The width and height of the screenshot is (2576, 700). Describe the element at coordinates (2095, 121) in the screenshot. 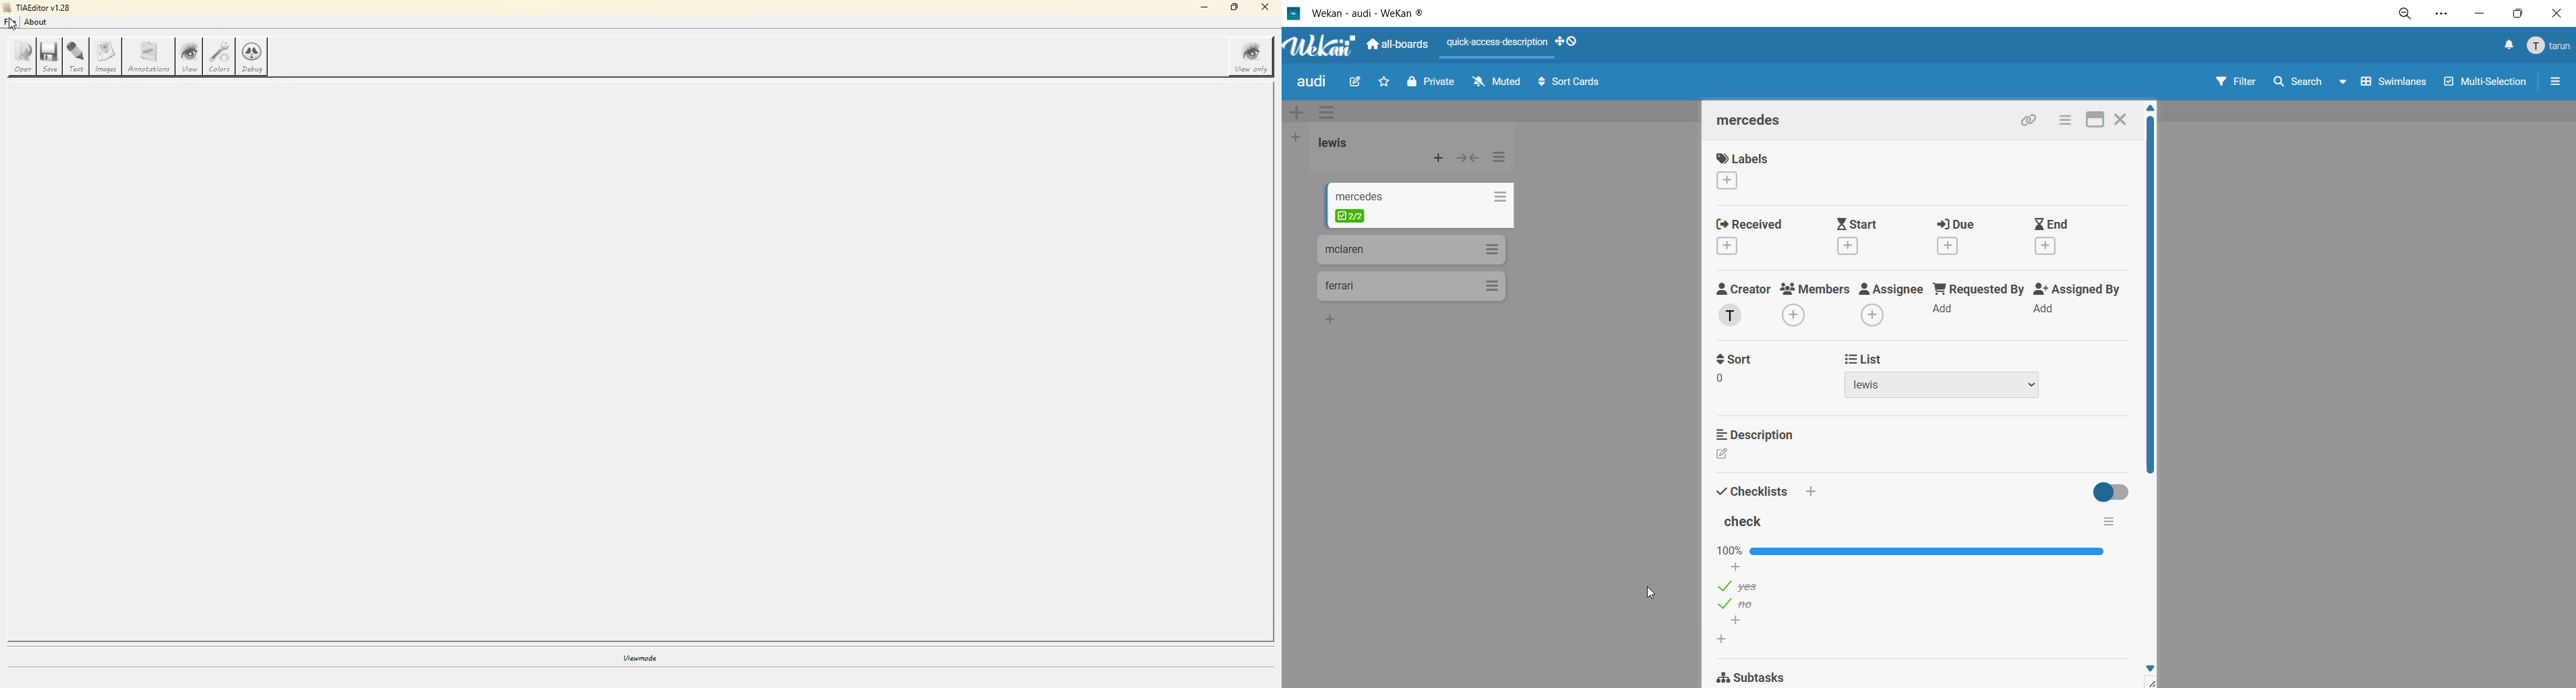

I see `maximize` at that location.